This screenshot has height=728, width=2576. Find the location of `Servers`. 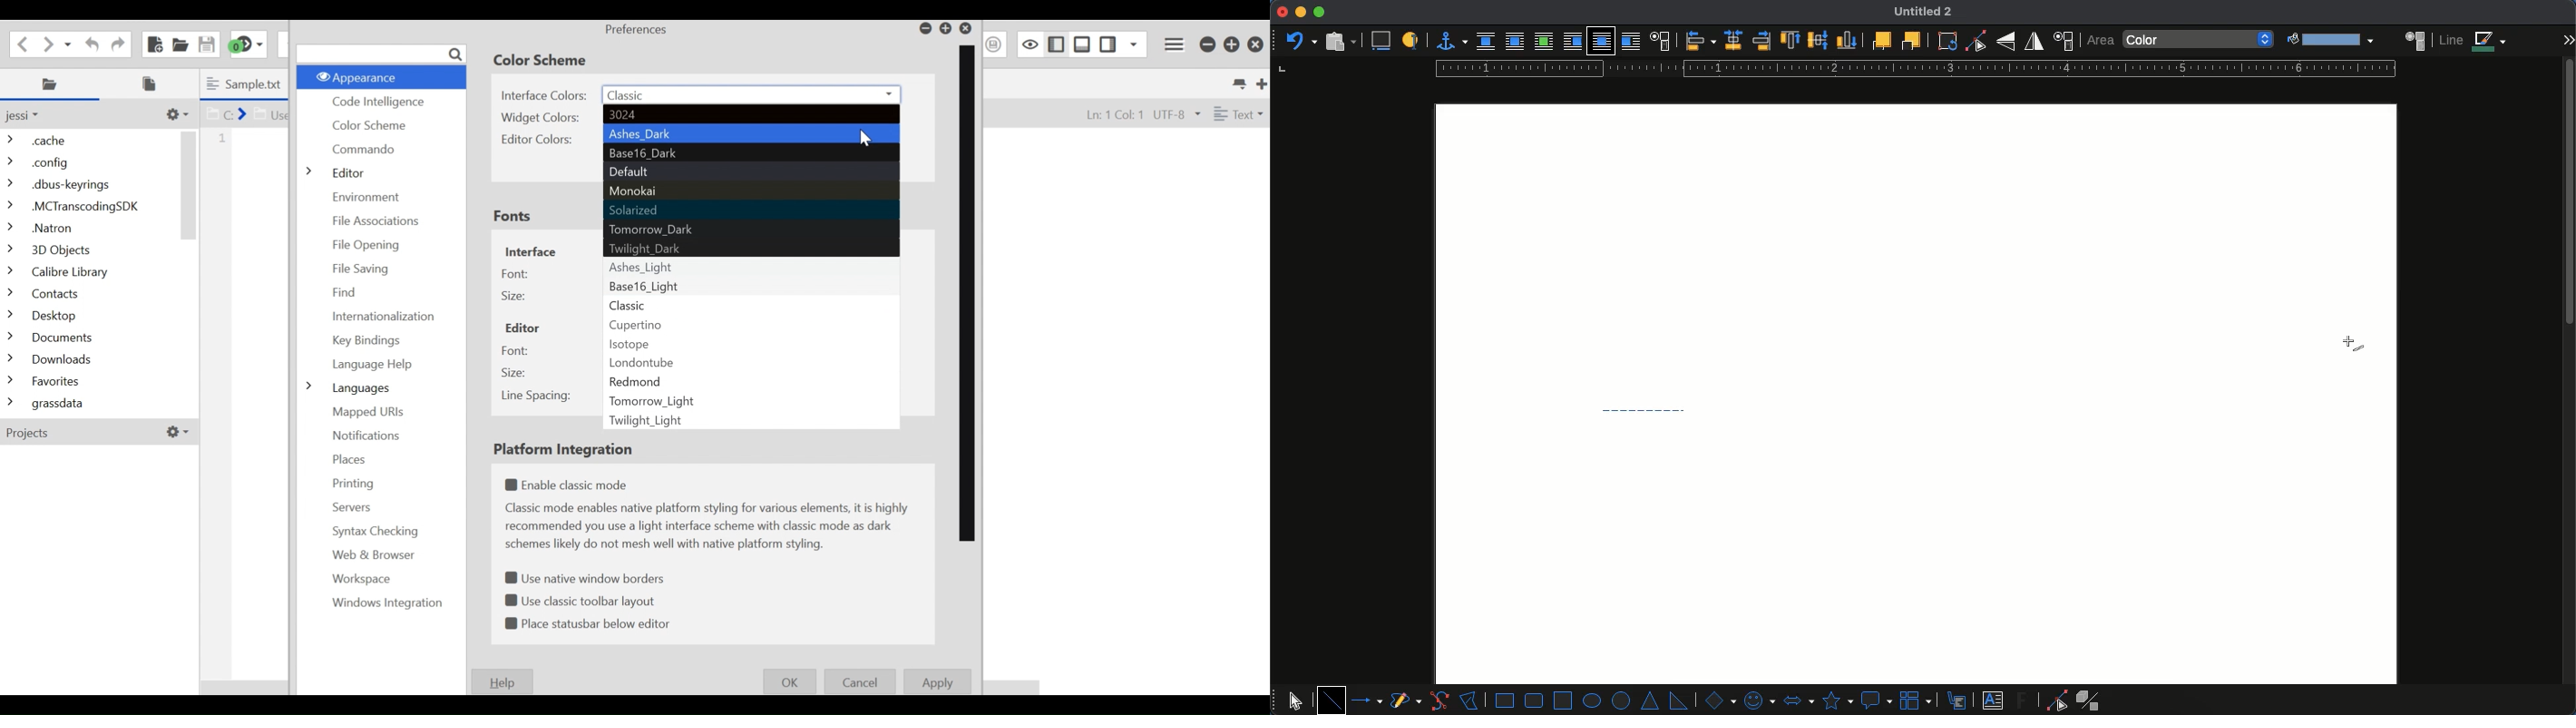

Servers is located at coordinates (351, 506).